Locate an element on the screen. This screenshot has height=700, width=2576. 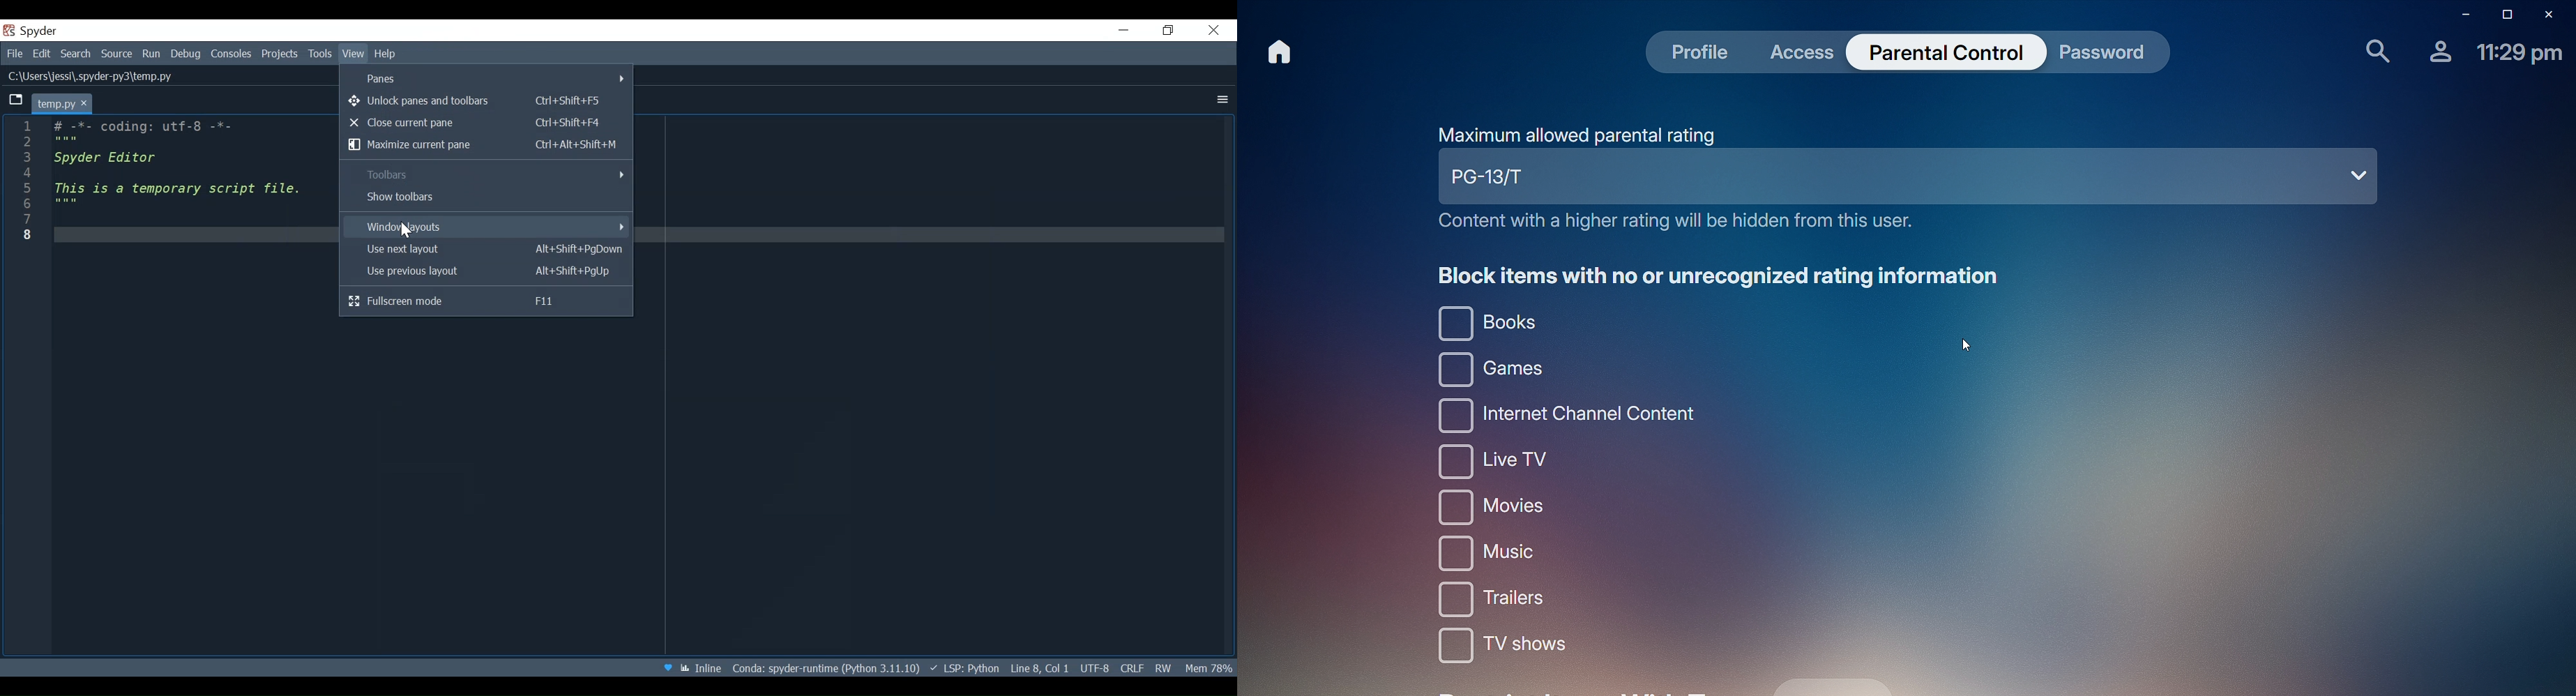
Cursor Position is located at coordinates (1039, 668).